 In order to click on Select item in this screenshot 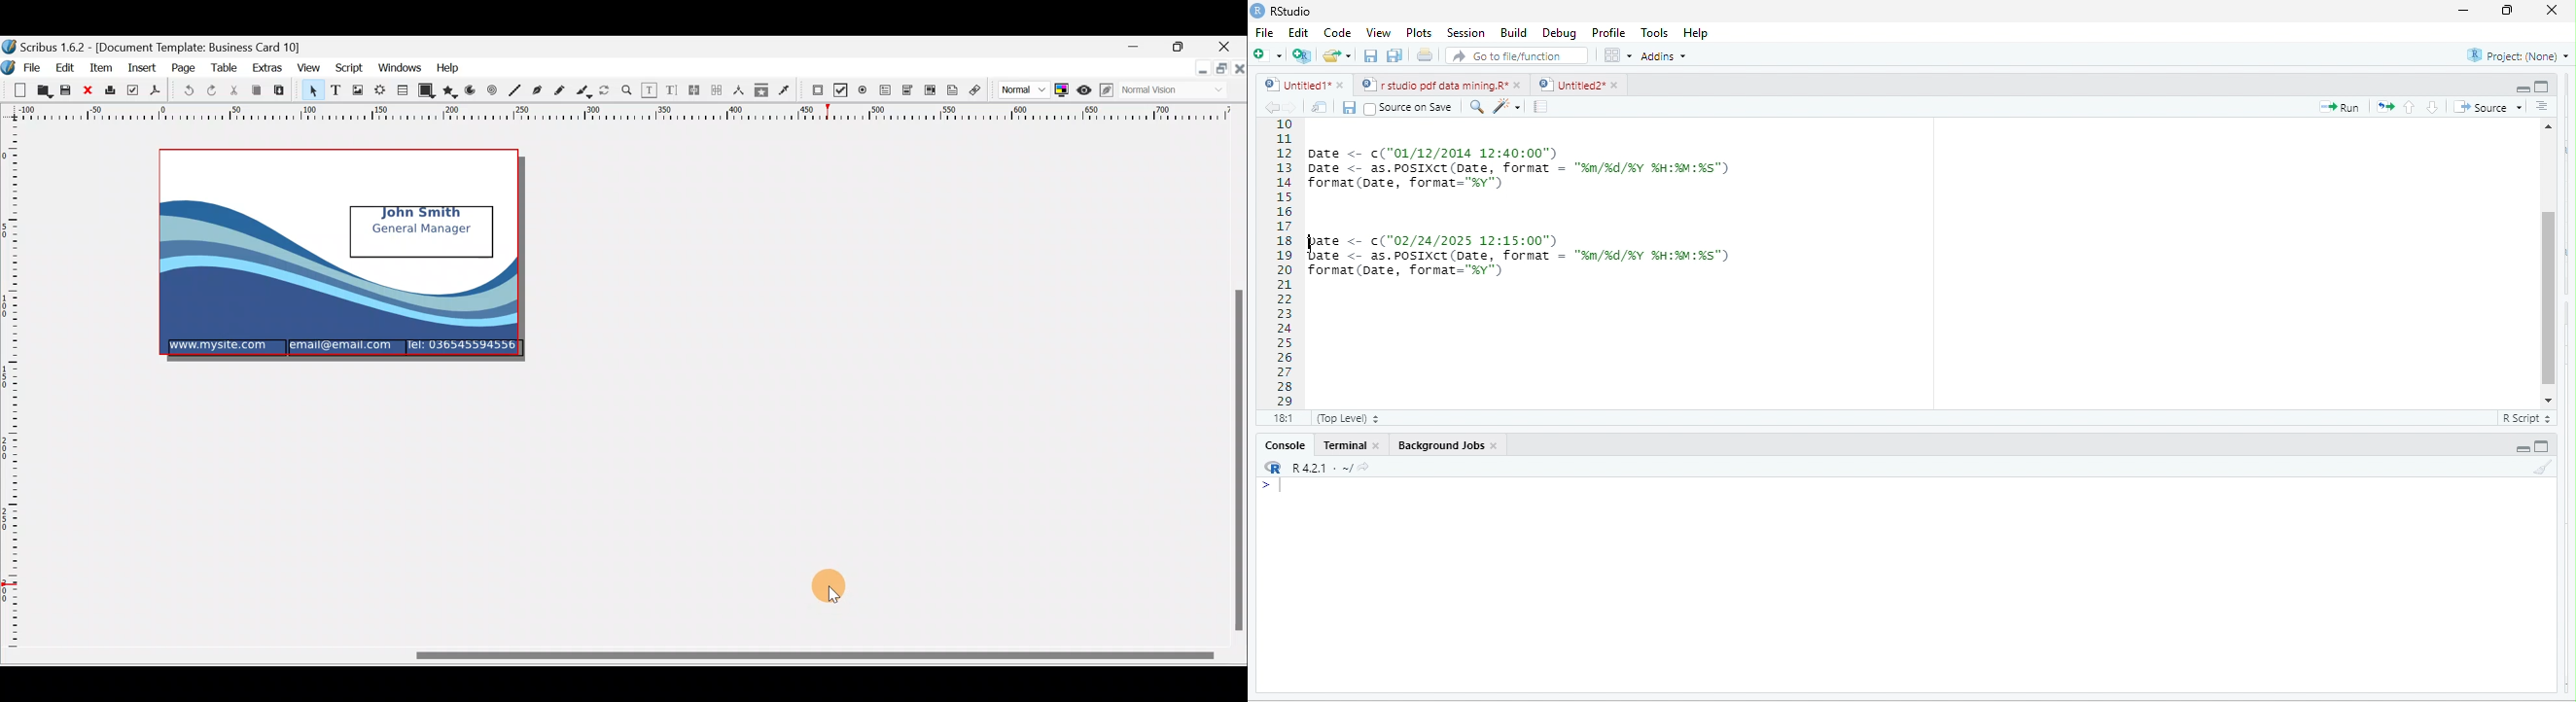, I will do `click(313, 93)`.